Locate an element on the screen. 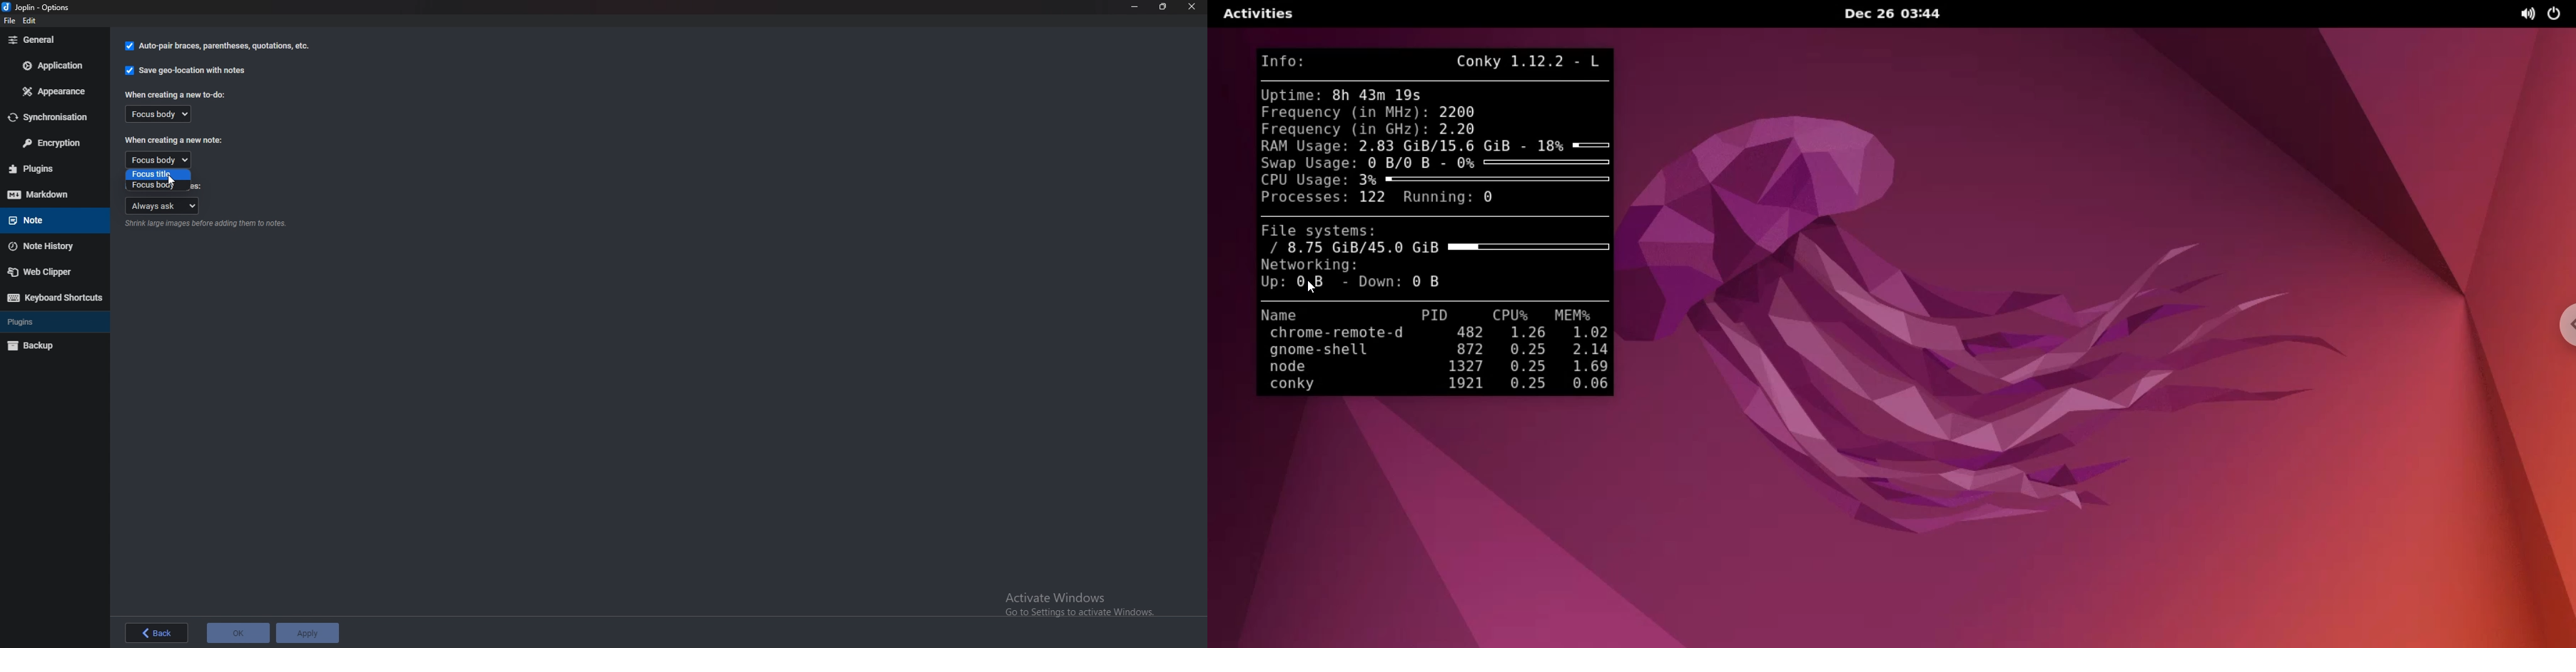  Focus title is located at coordinates (157, 174).